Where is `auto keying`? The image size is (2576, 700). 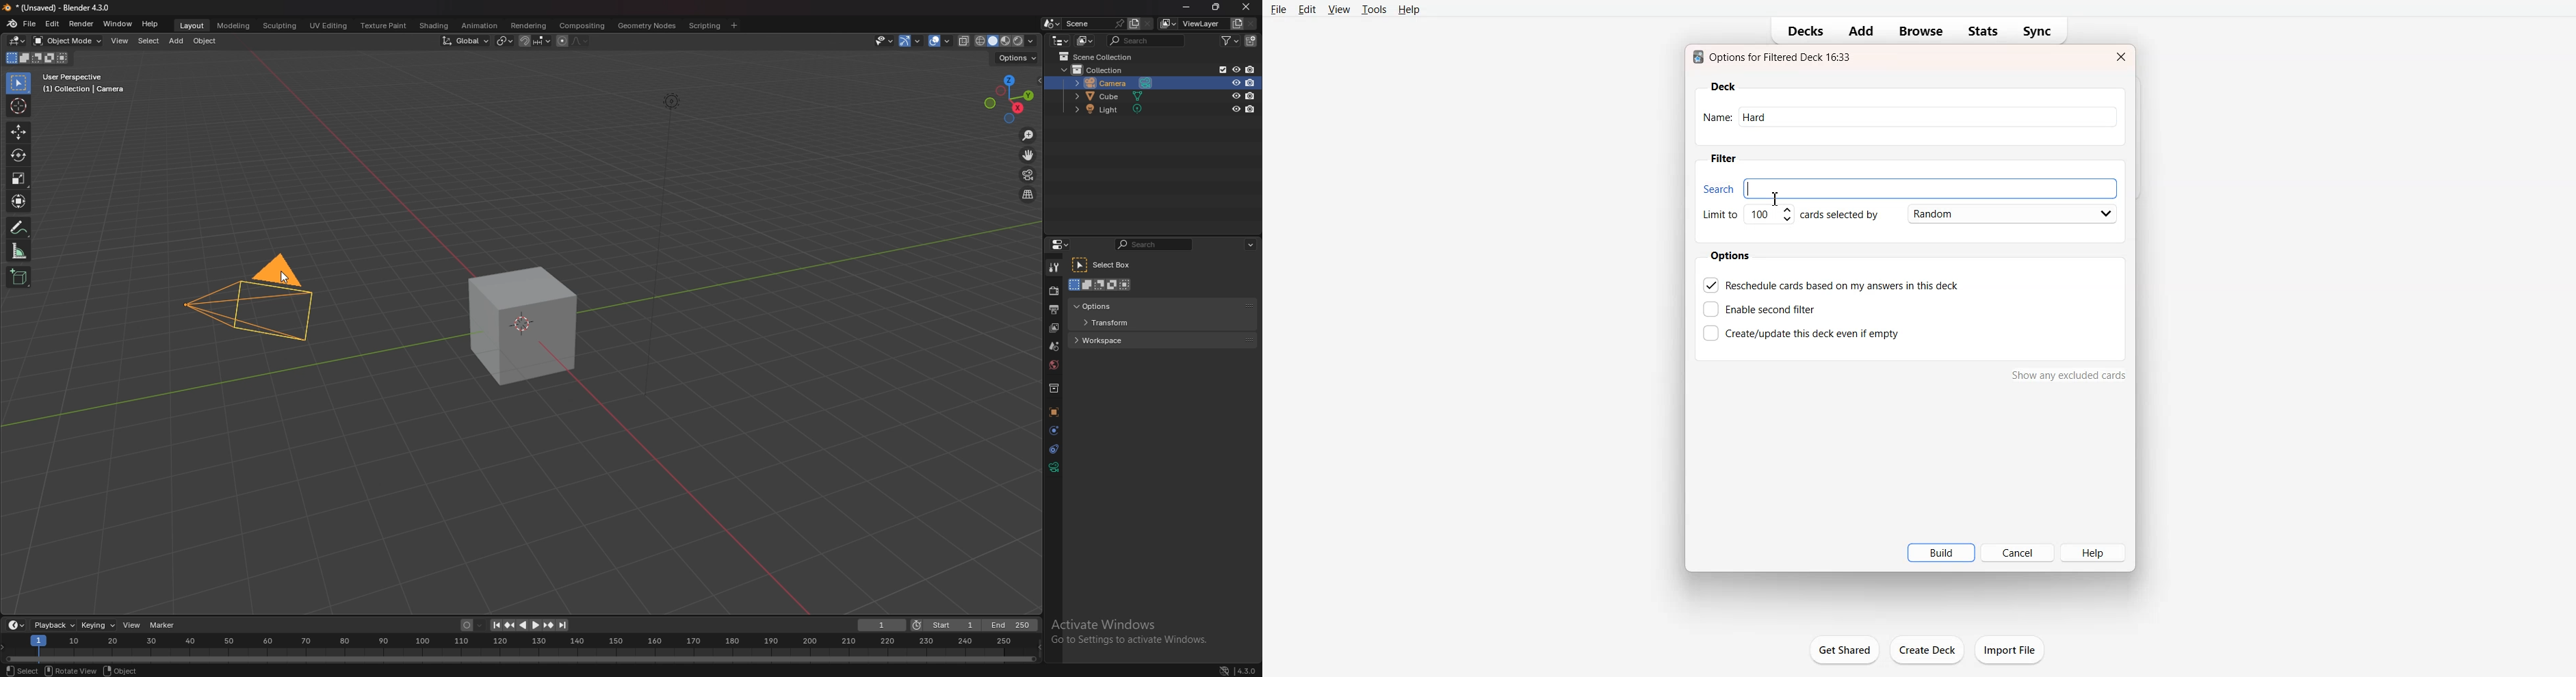 auto keying is located at coordinates (472, 625).